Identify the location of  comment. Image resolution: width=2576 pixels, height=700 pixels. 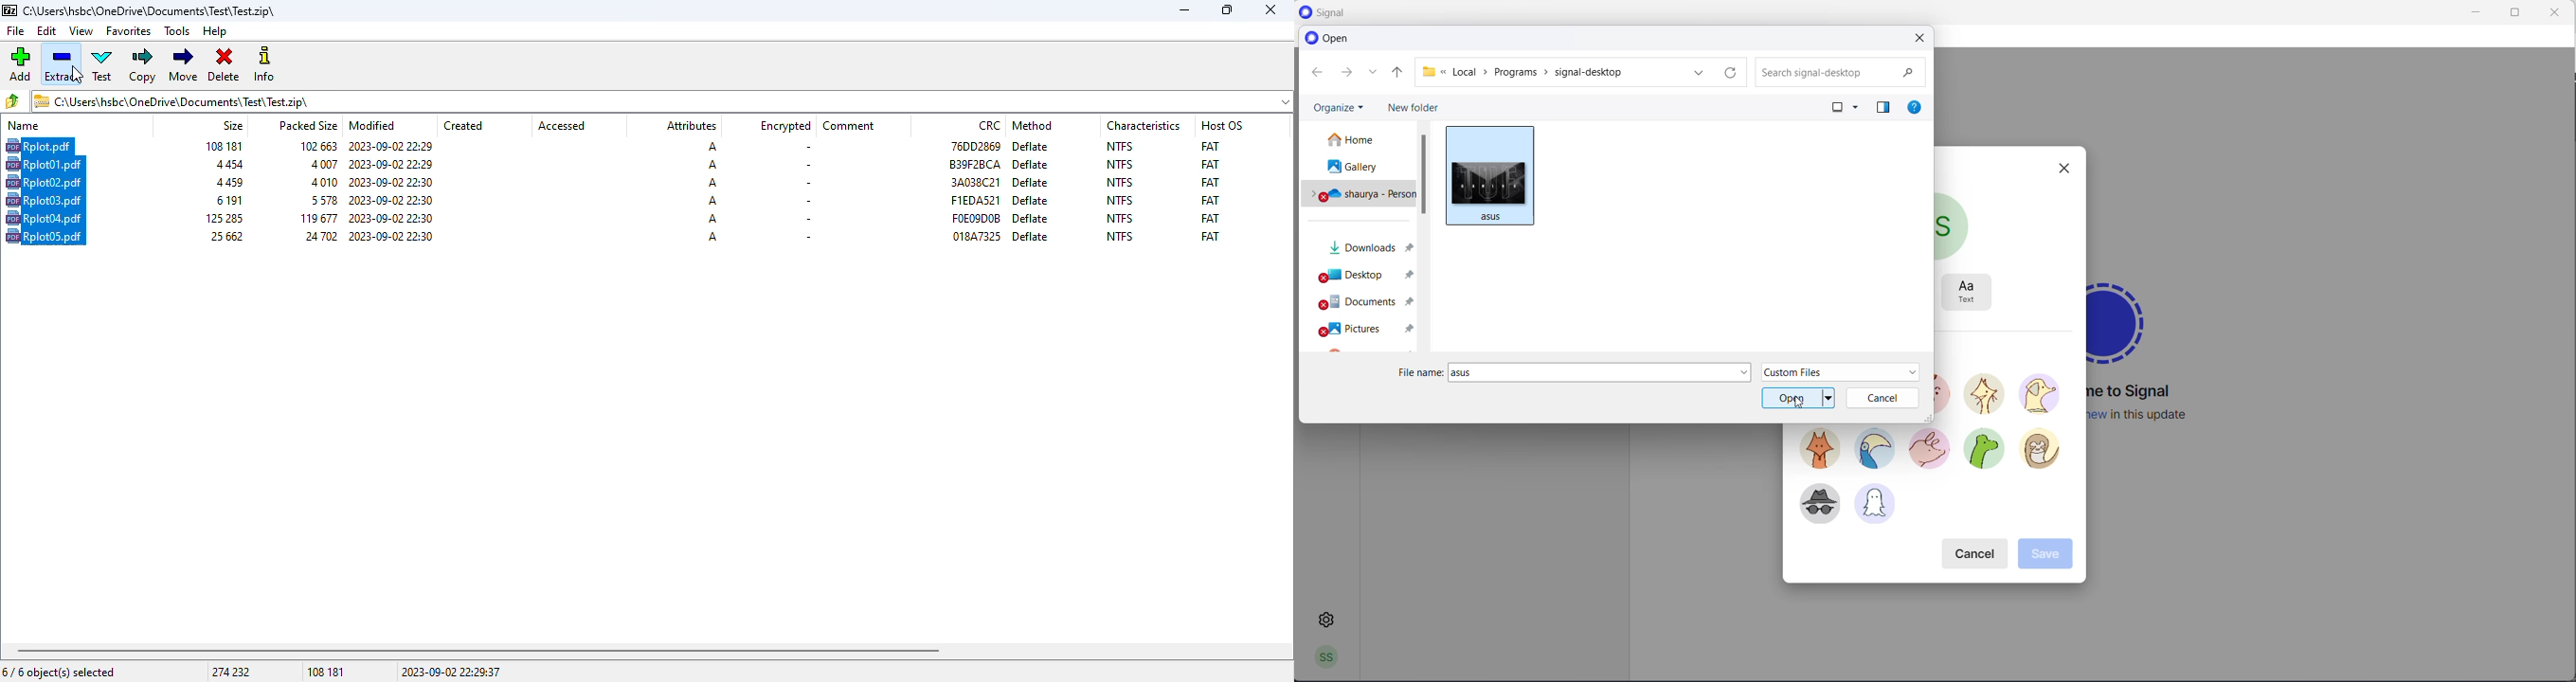
(849, 126).